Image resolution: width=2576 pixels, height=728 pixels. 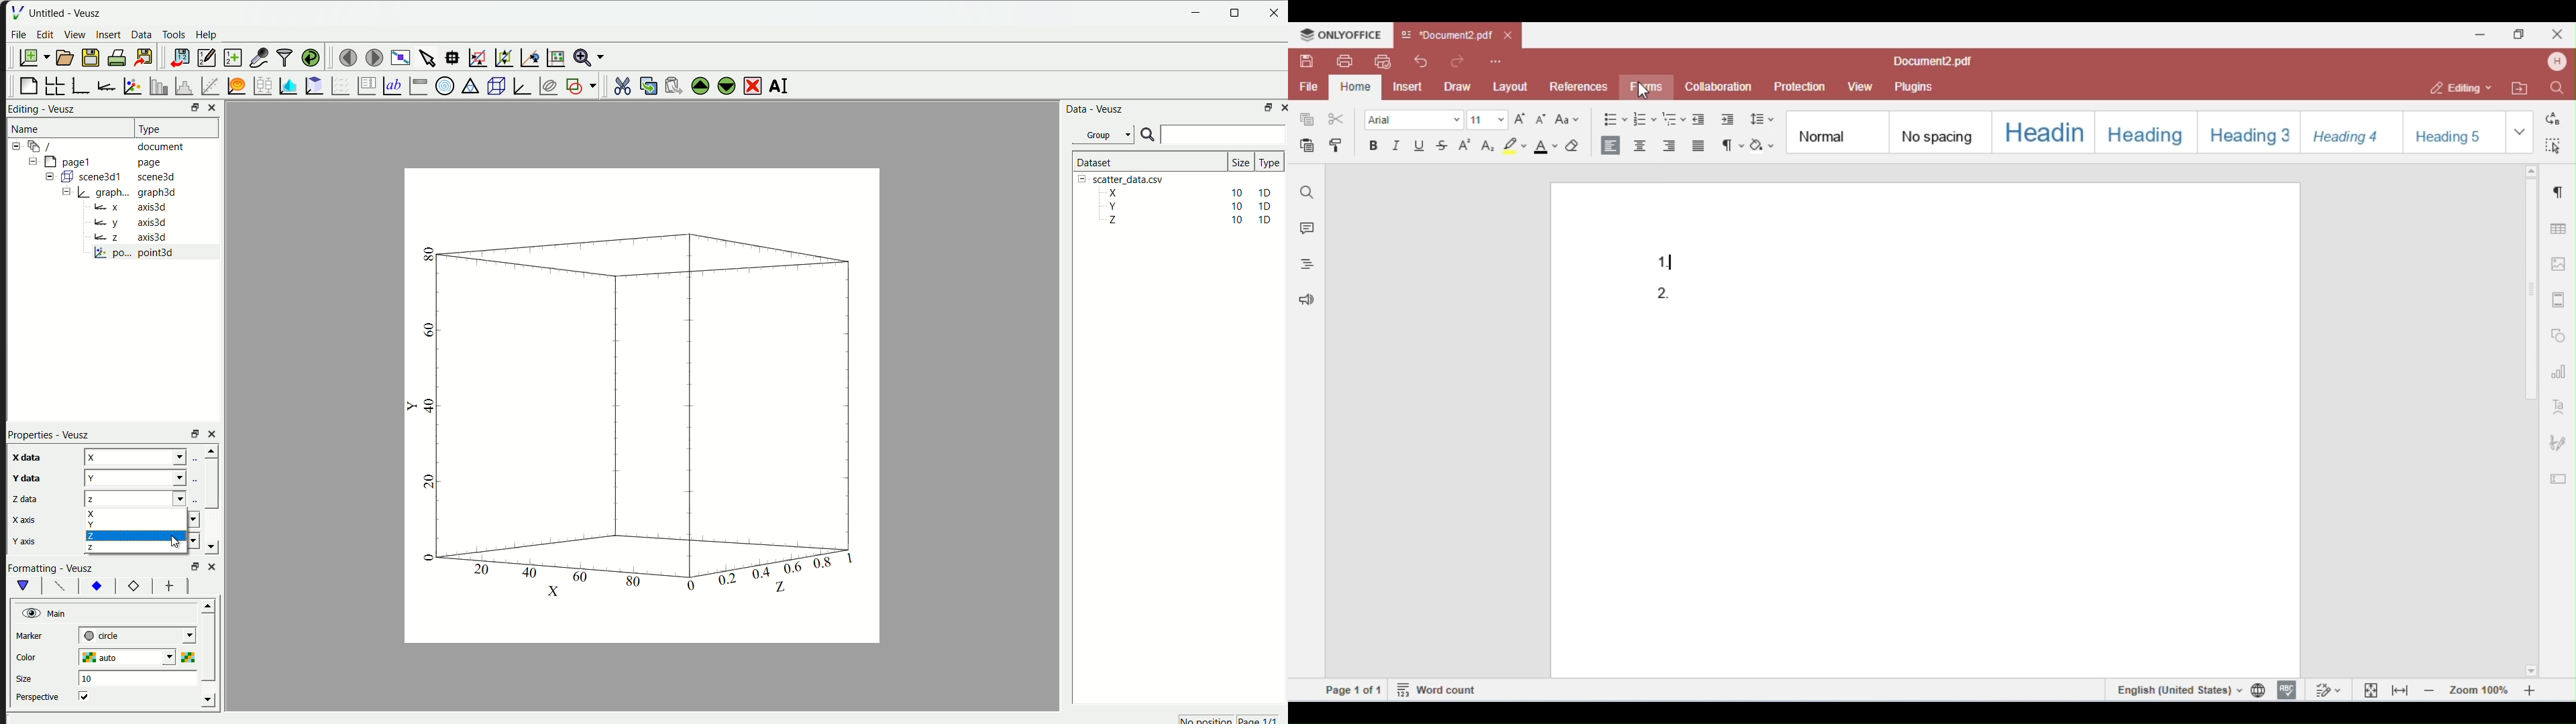 I want to click on Zoom menu, so click(x=588, y=57).